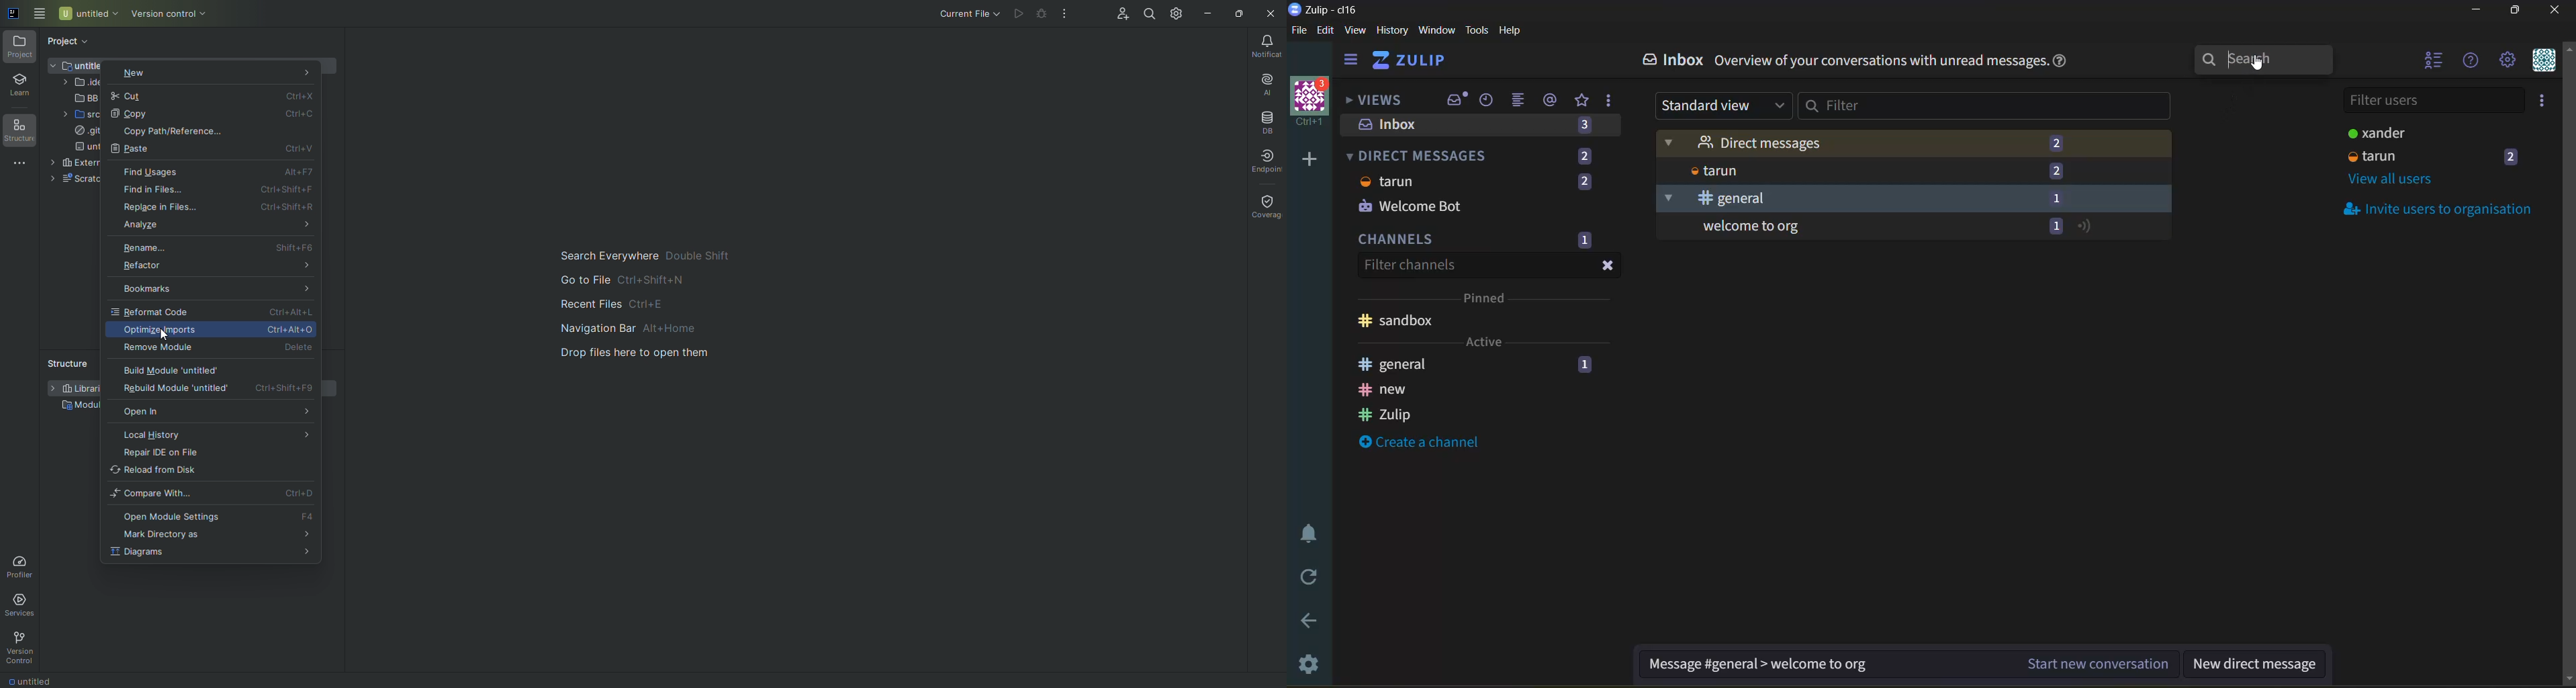  I want to click on minimize, so click(2476, 10).